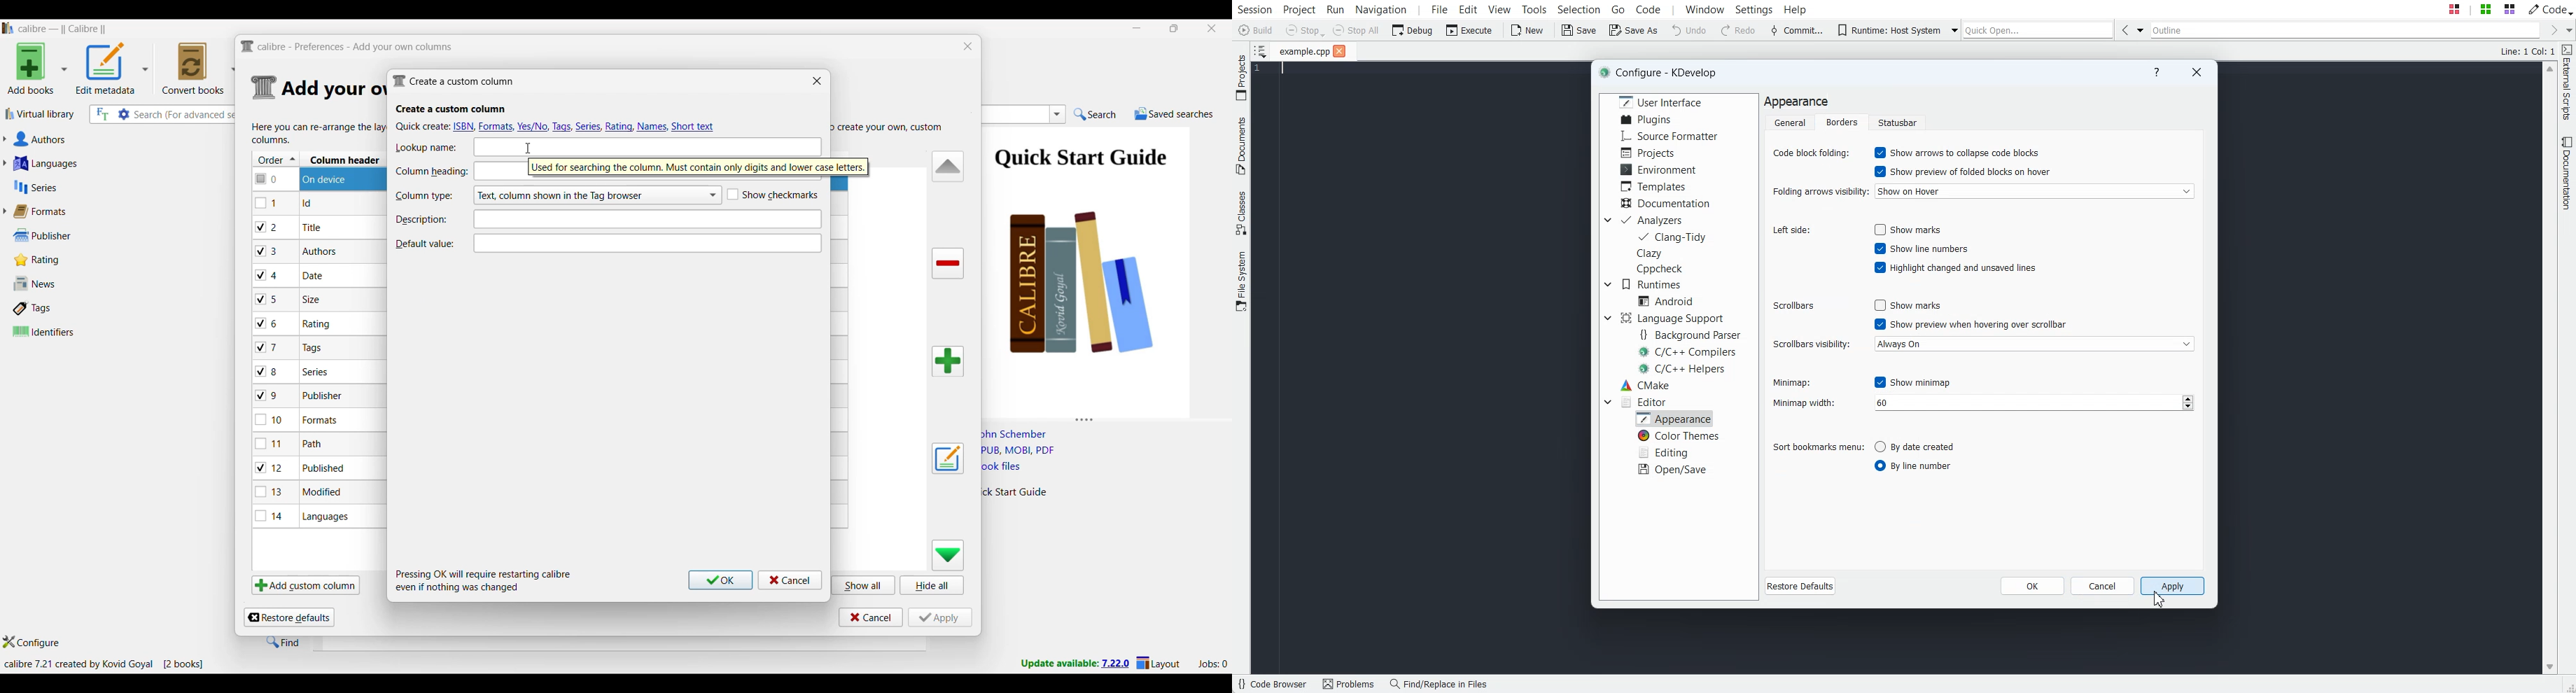 This screenshot has width=2576, height=700. I want to click on checkbox - 8, so click(268, 370).